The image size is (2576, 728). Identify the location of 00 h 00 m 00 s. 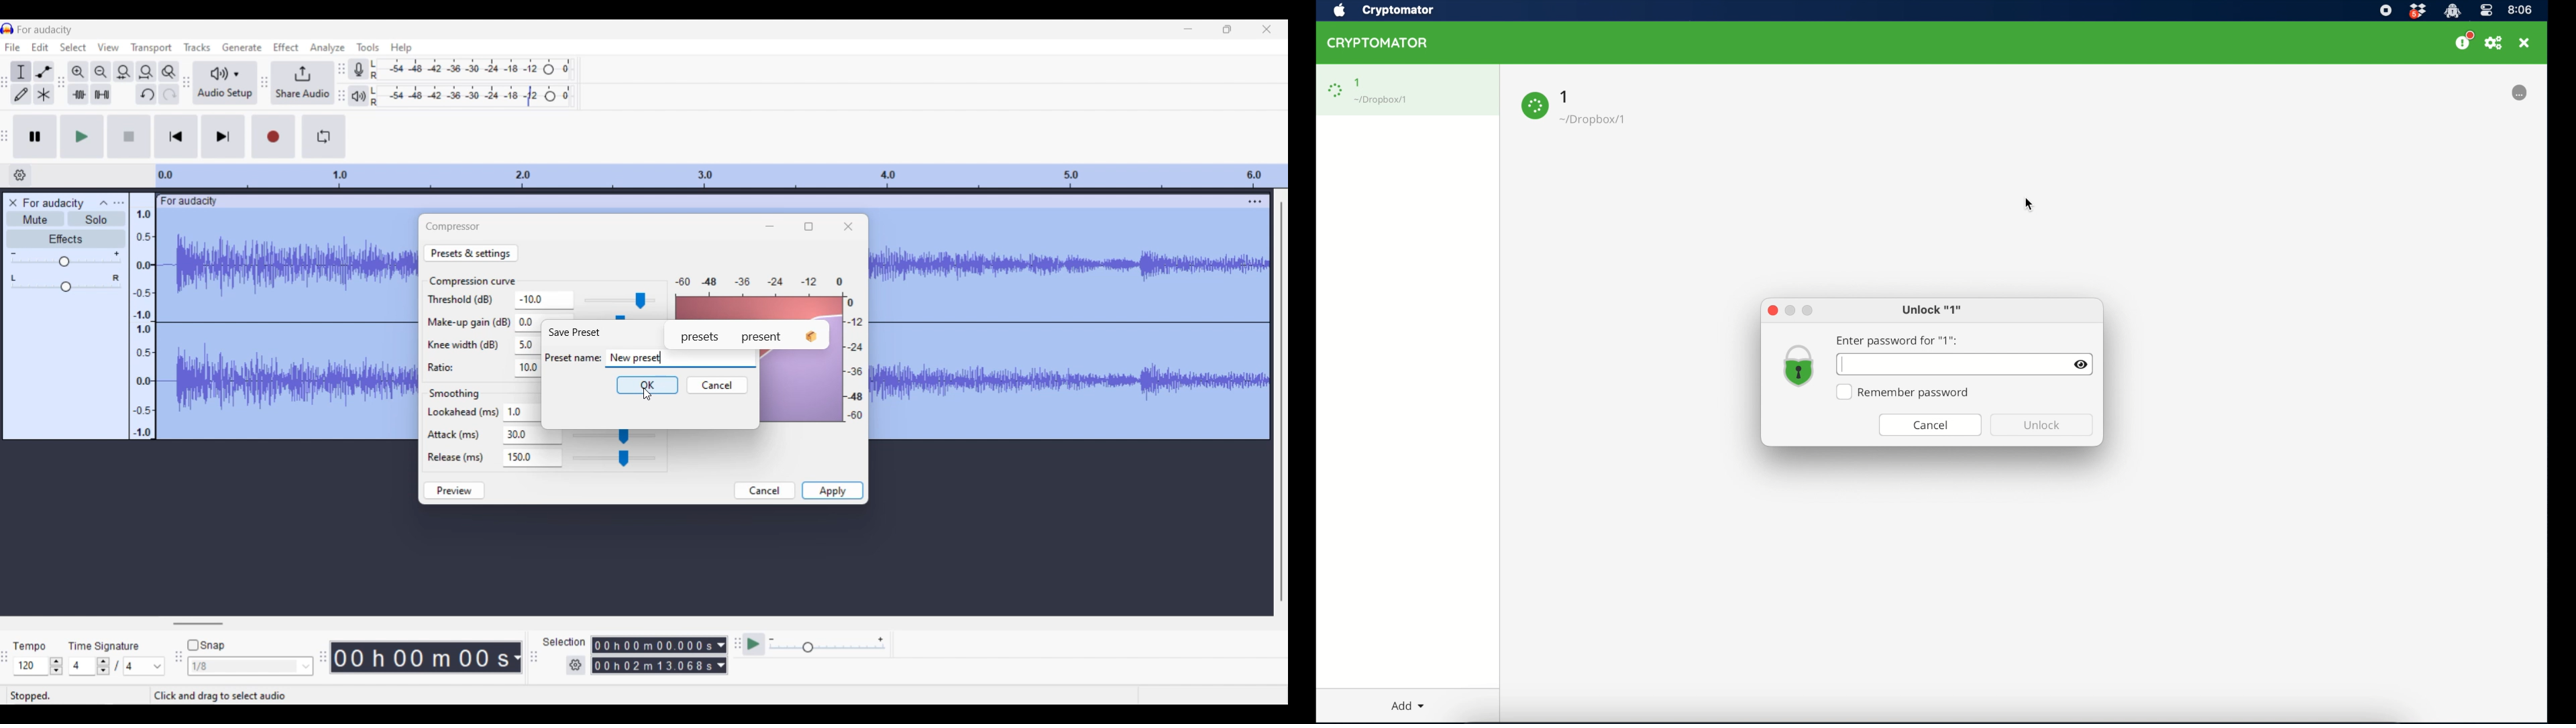
(420, 657).